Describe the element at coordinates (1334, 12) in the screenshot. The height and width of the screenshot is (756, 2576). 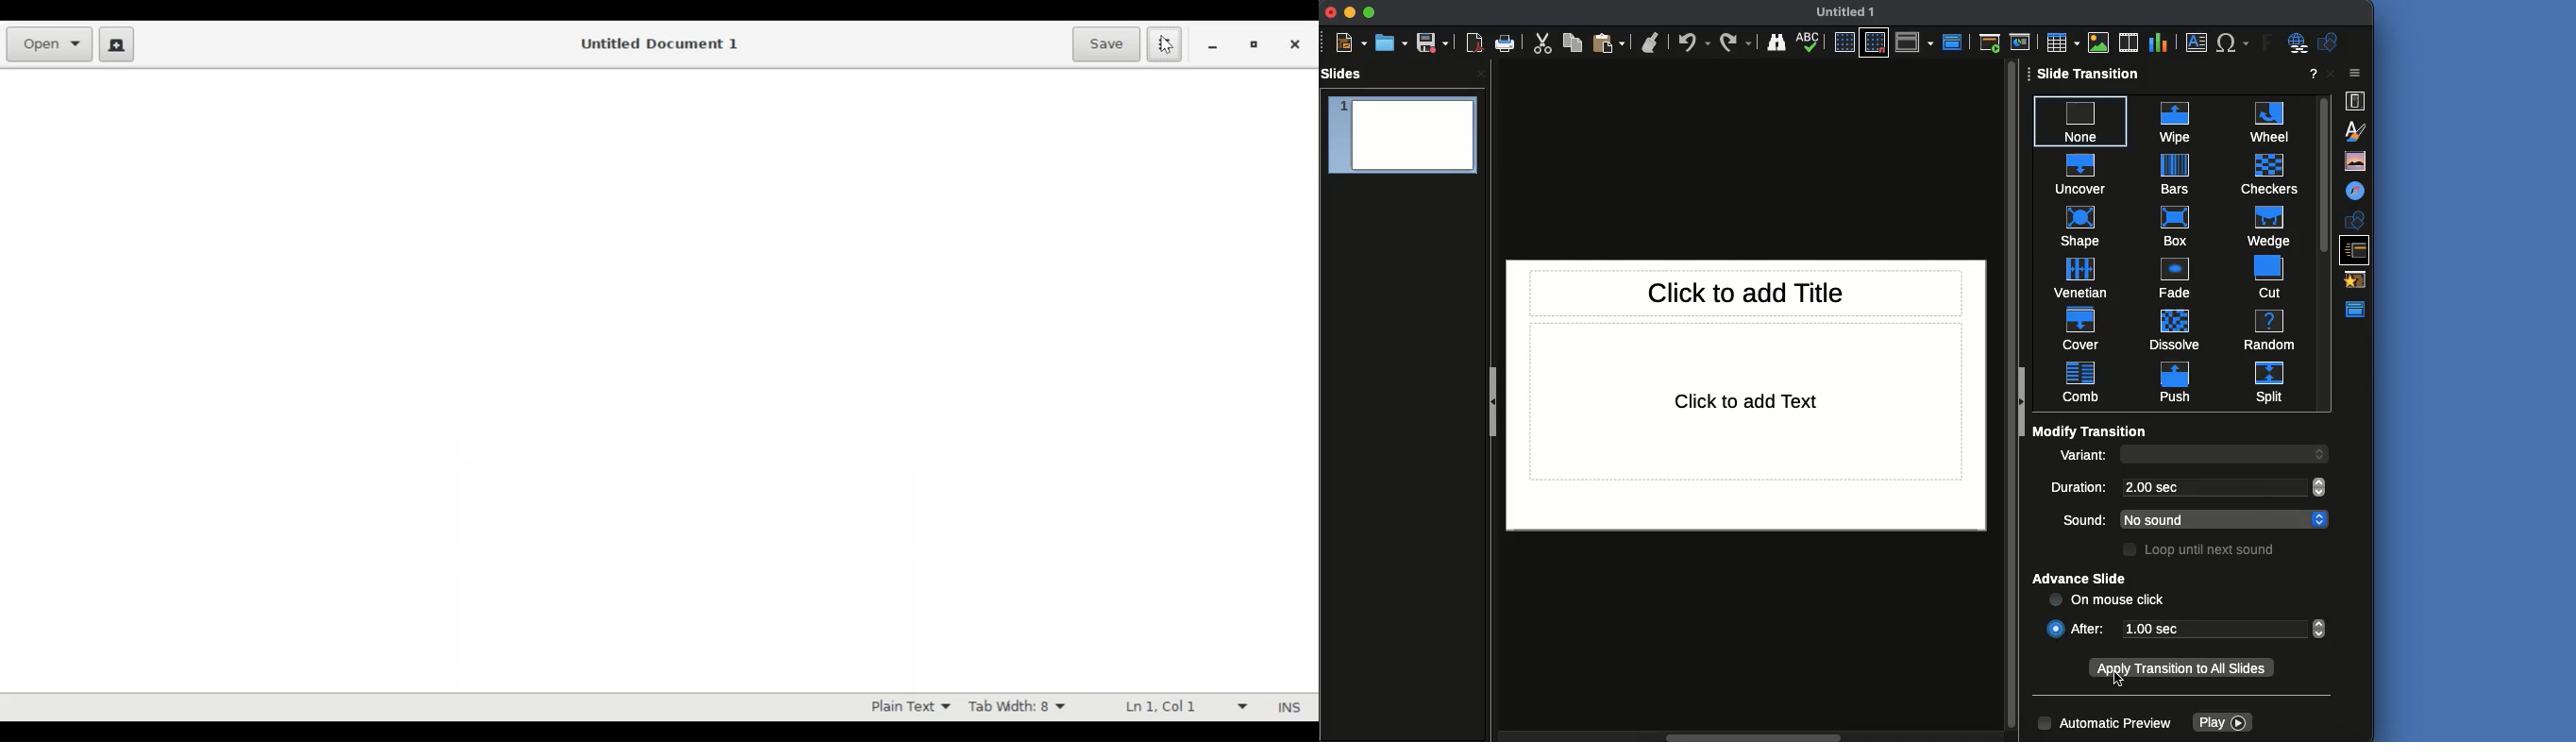
I see `Close` at that location.